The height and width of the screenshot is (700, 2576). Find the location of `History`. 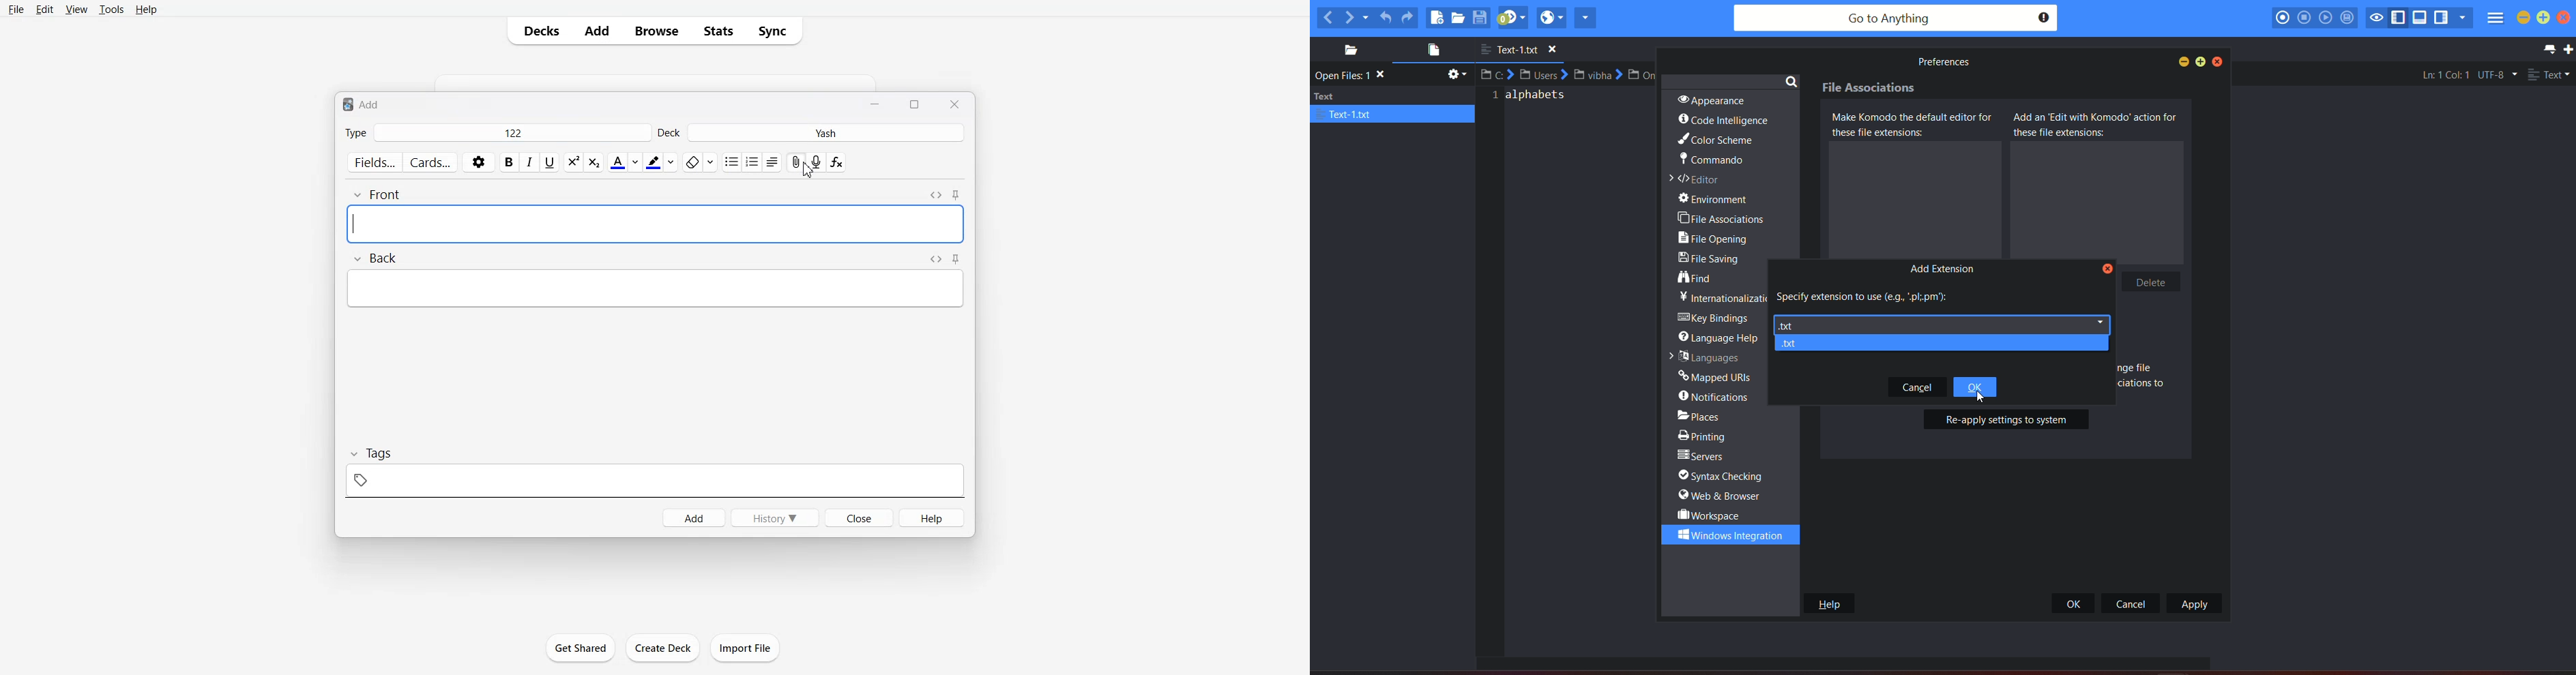

History is located at coordinates (774, 518).